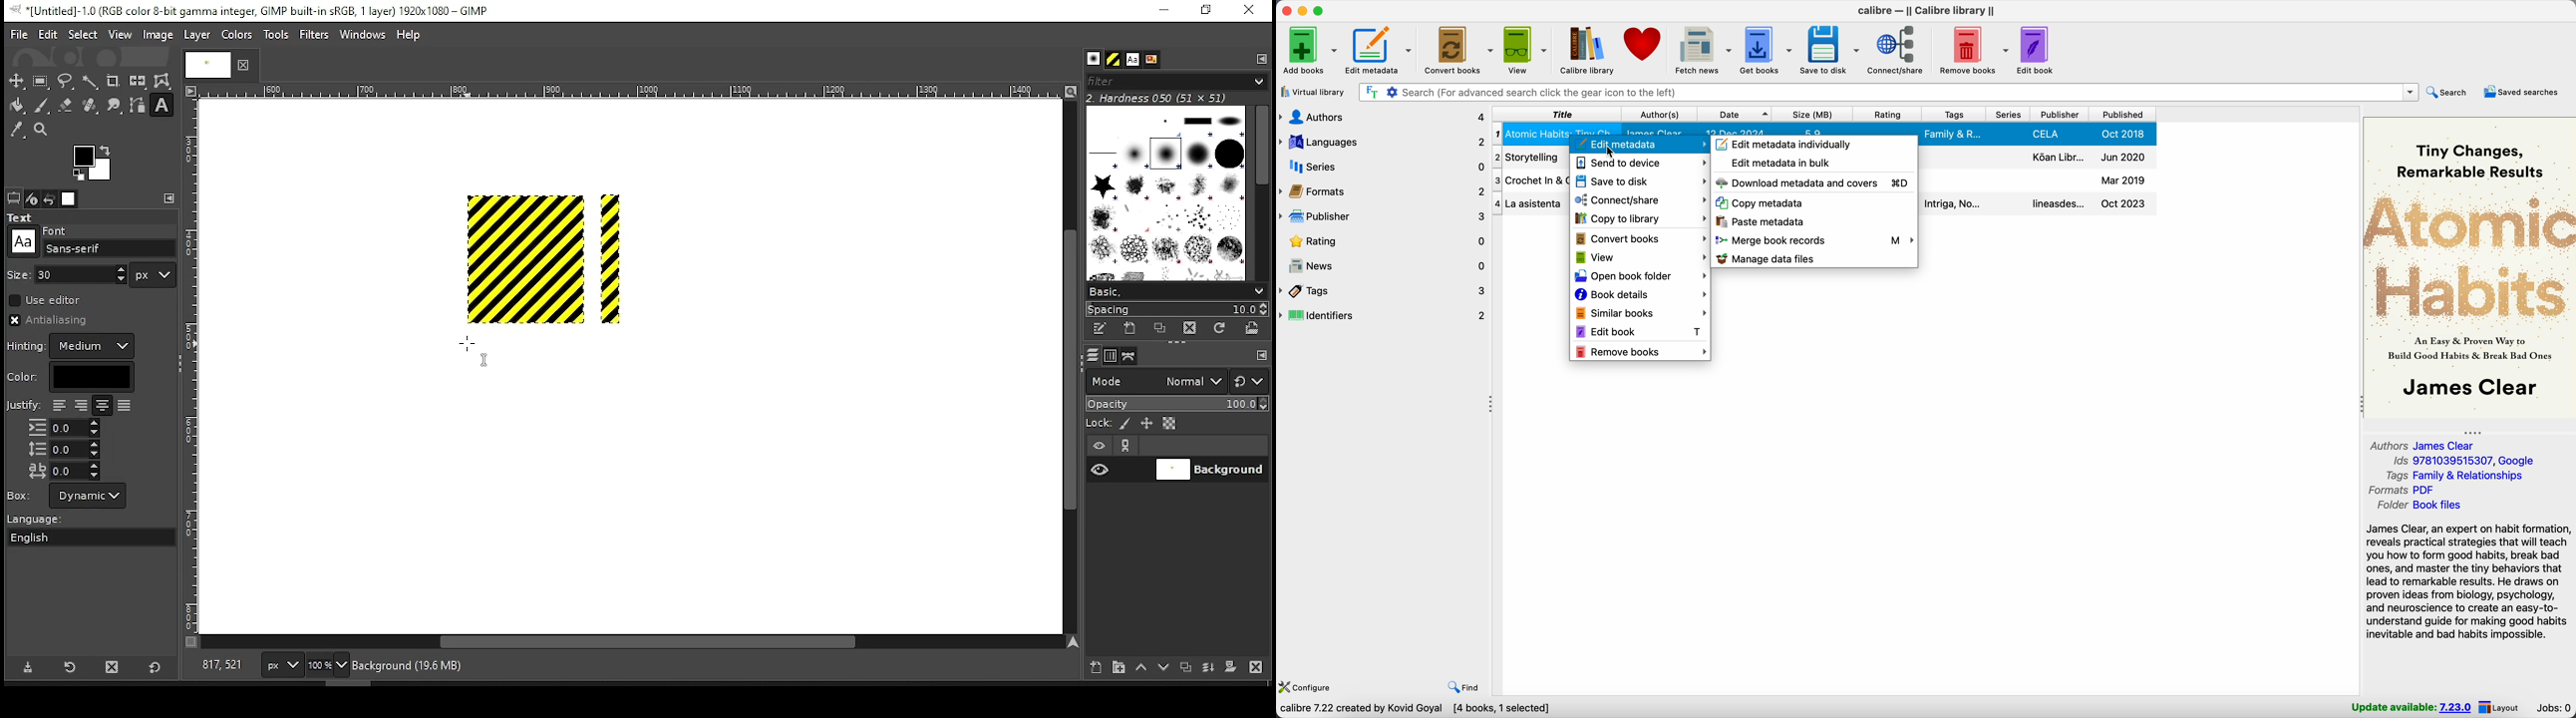  I want to click on paths, so click(1131, 355).